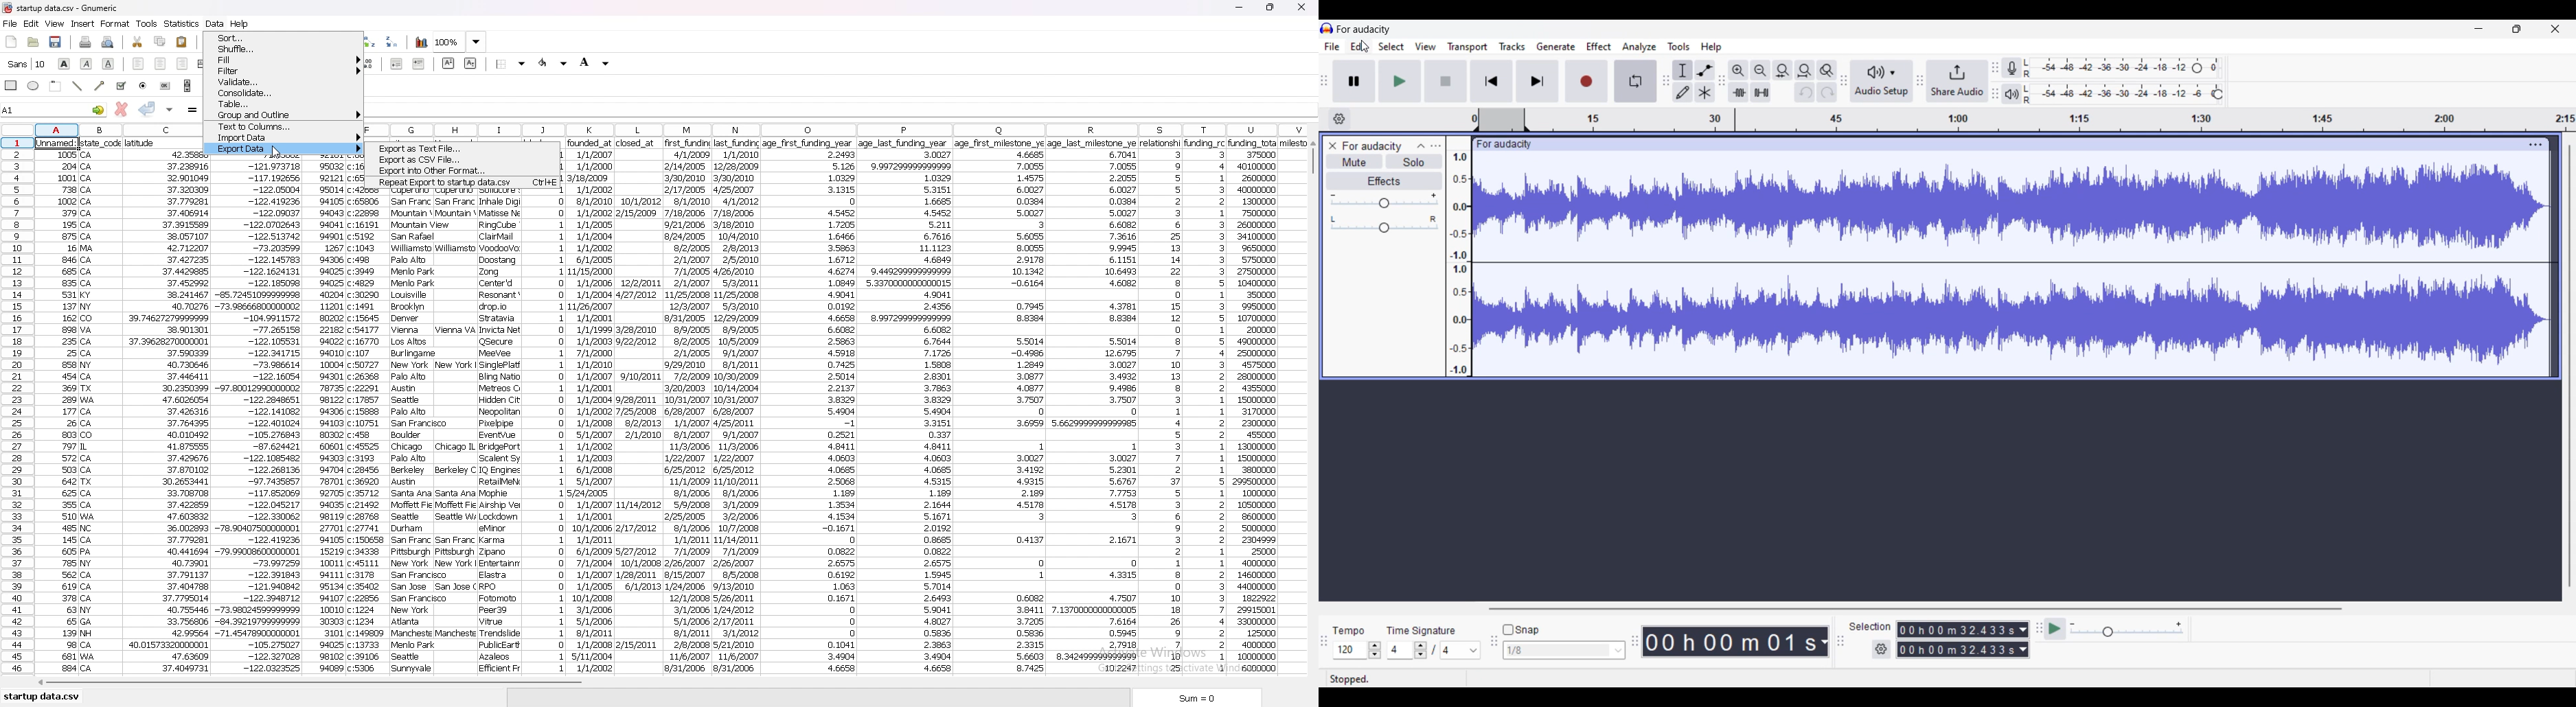  I want to click on edit, so click(32, 24).